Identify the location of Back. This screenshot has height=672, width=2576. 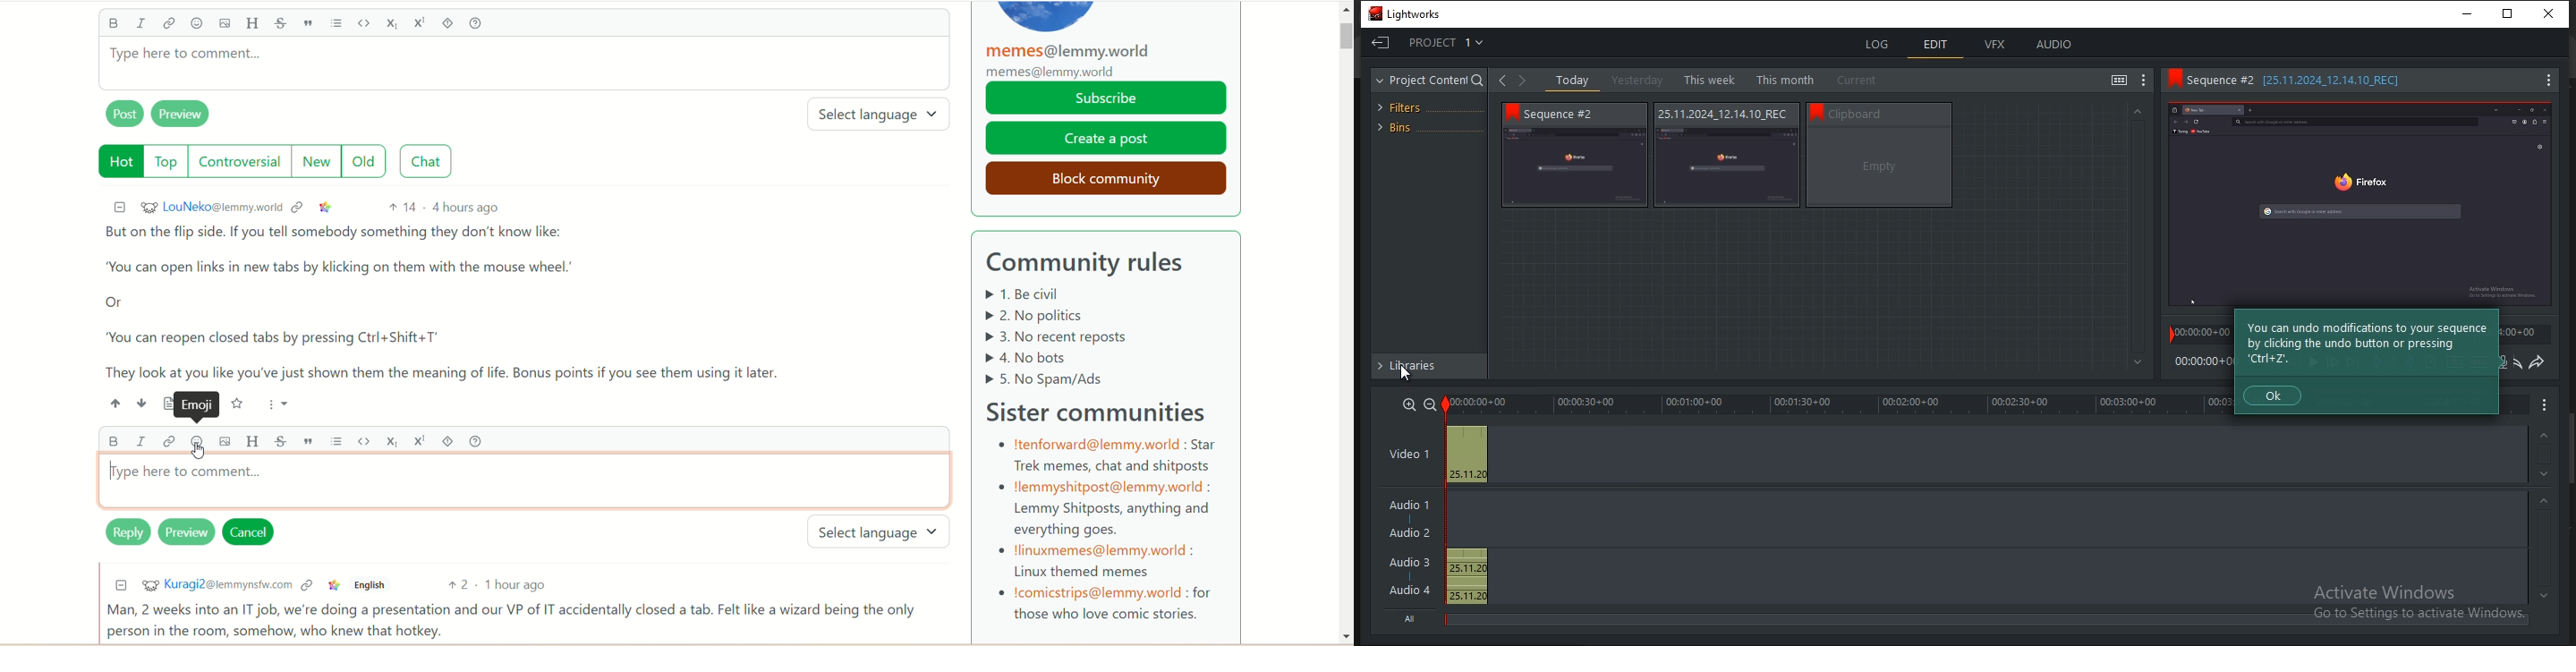
(1502, 81).